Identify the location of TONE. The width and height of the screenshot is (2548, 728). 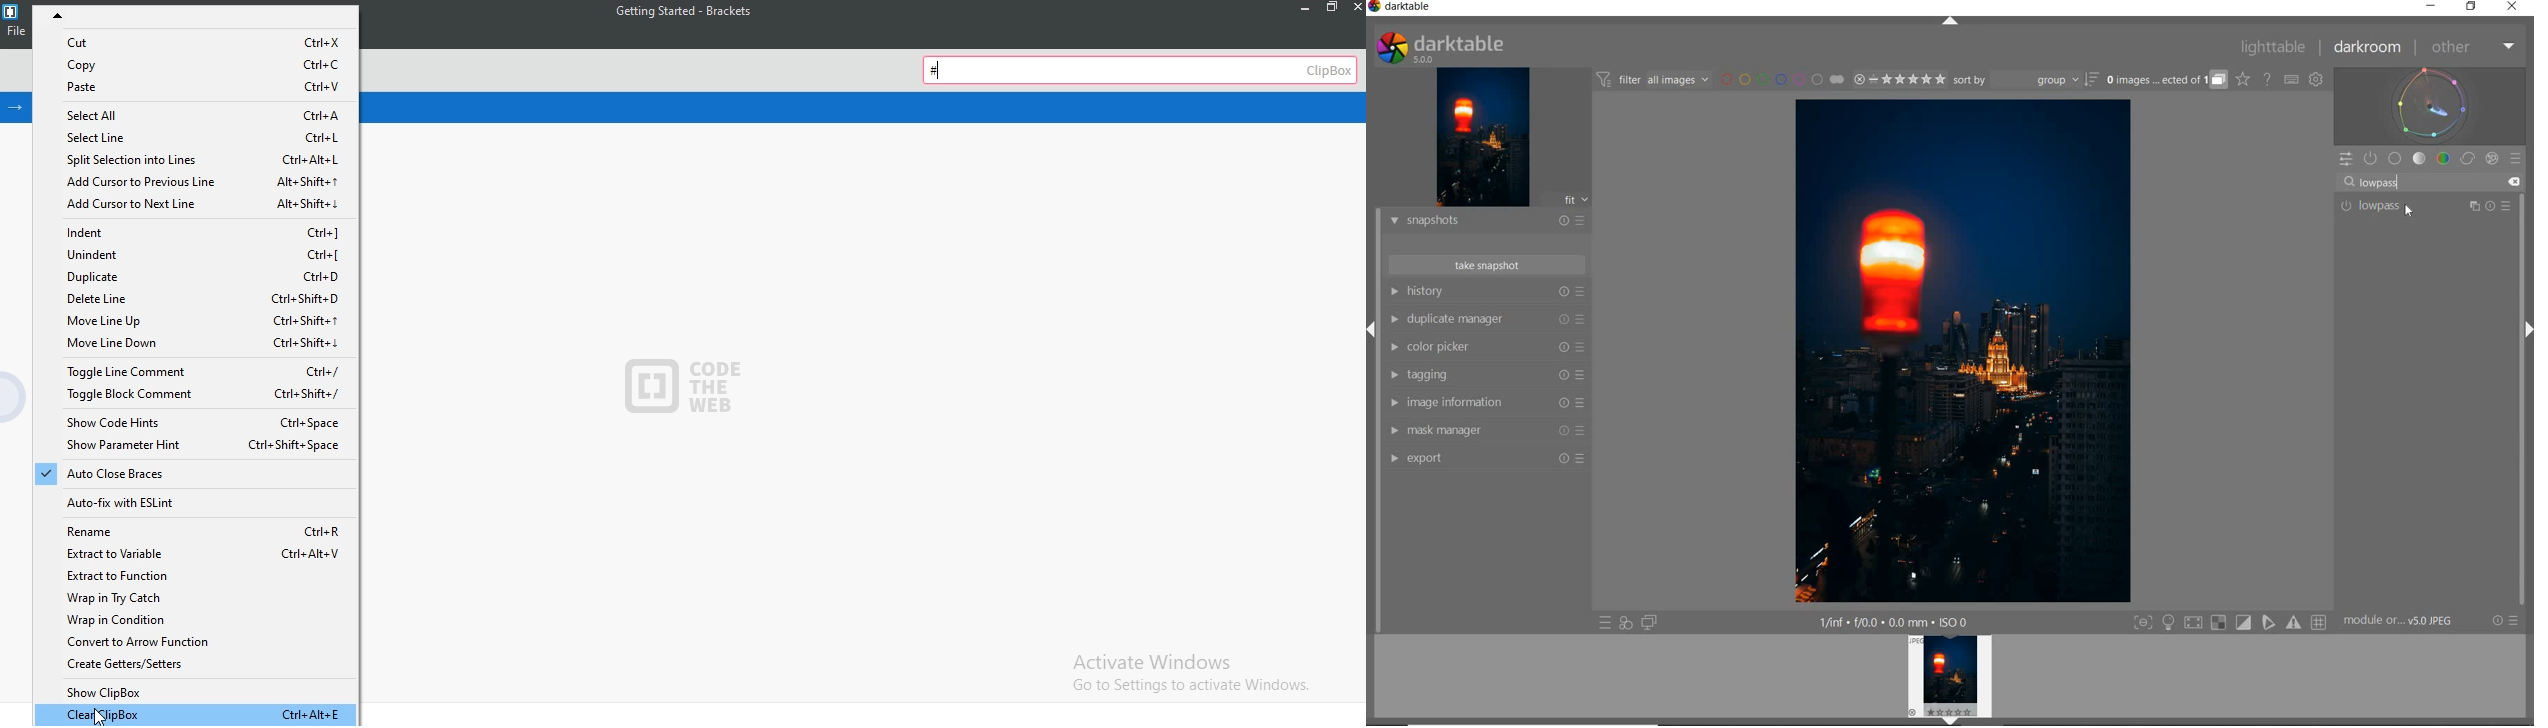
(2420, 159).